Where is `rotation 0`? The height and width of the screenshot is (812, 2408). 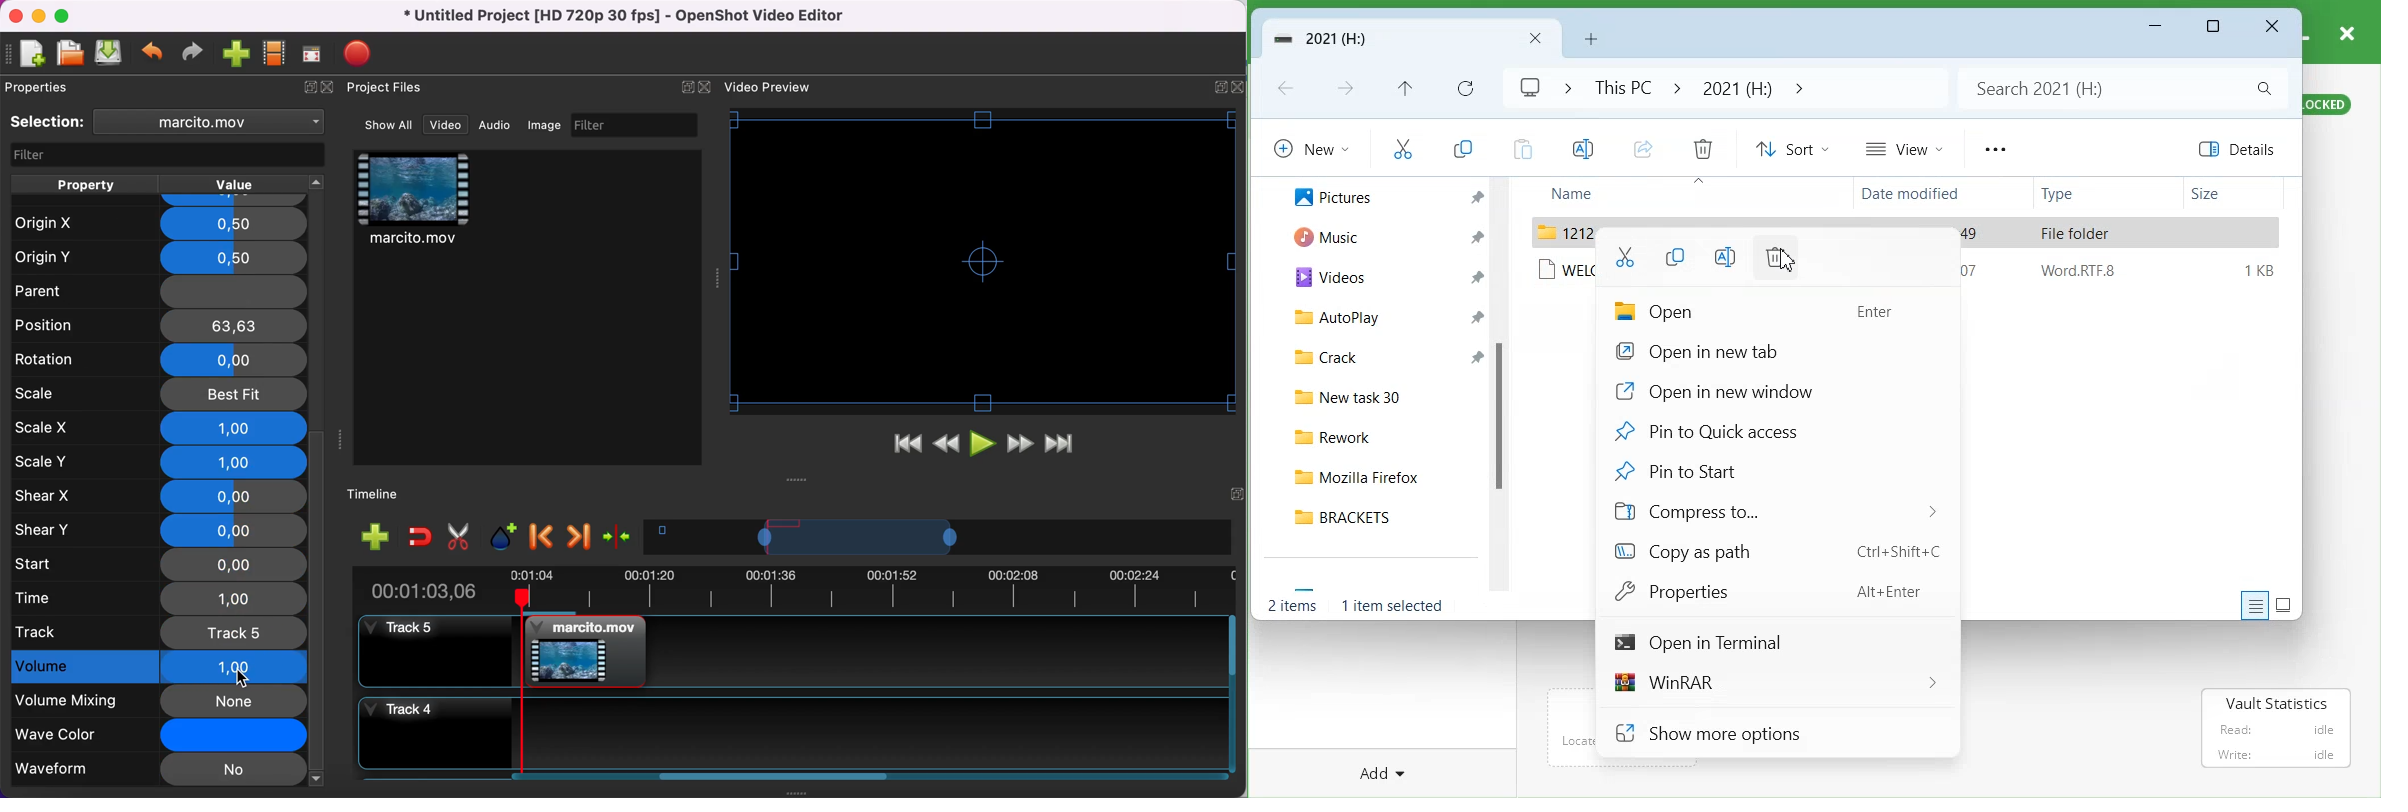 rotation 0 is located at coordinates (159, 361).